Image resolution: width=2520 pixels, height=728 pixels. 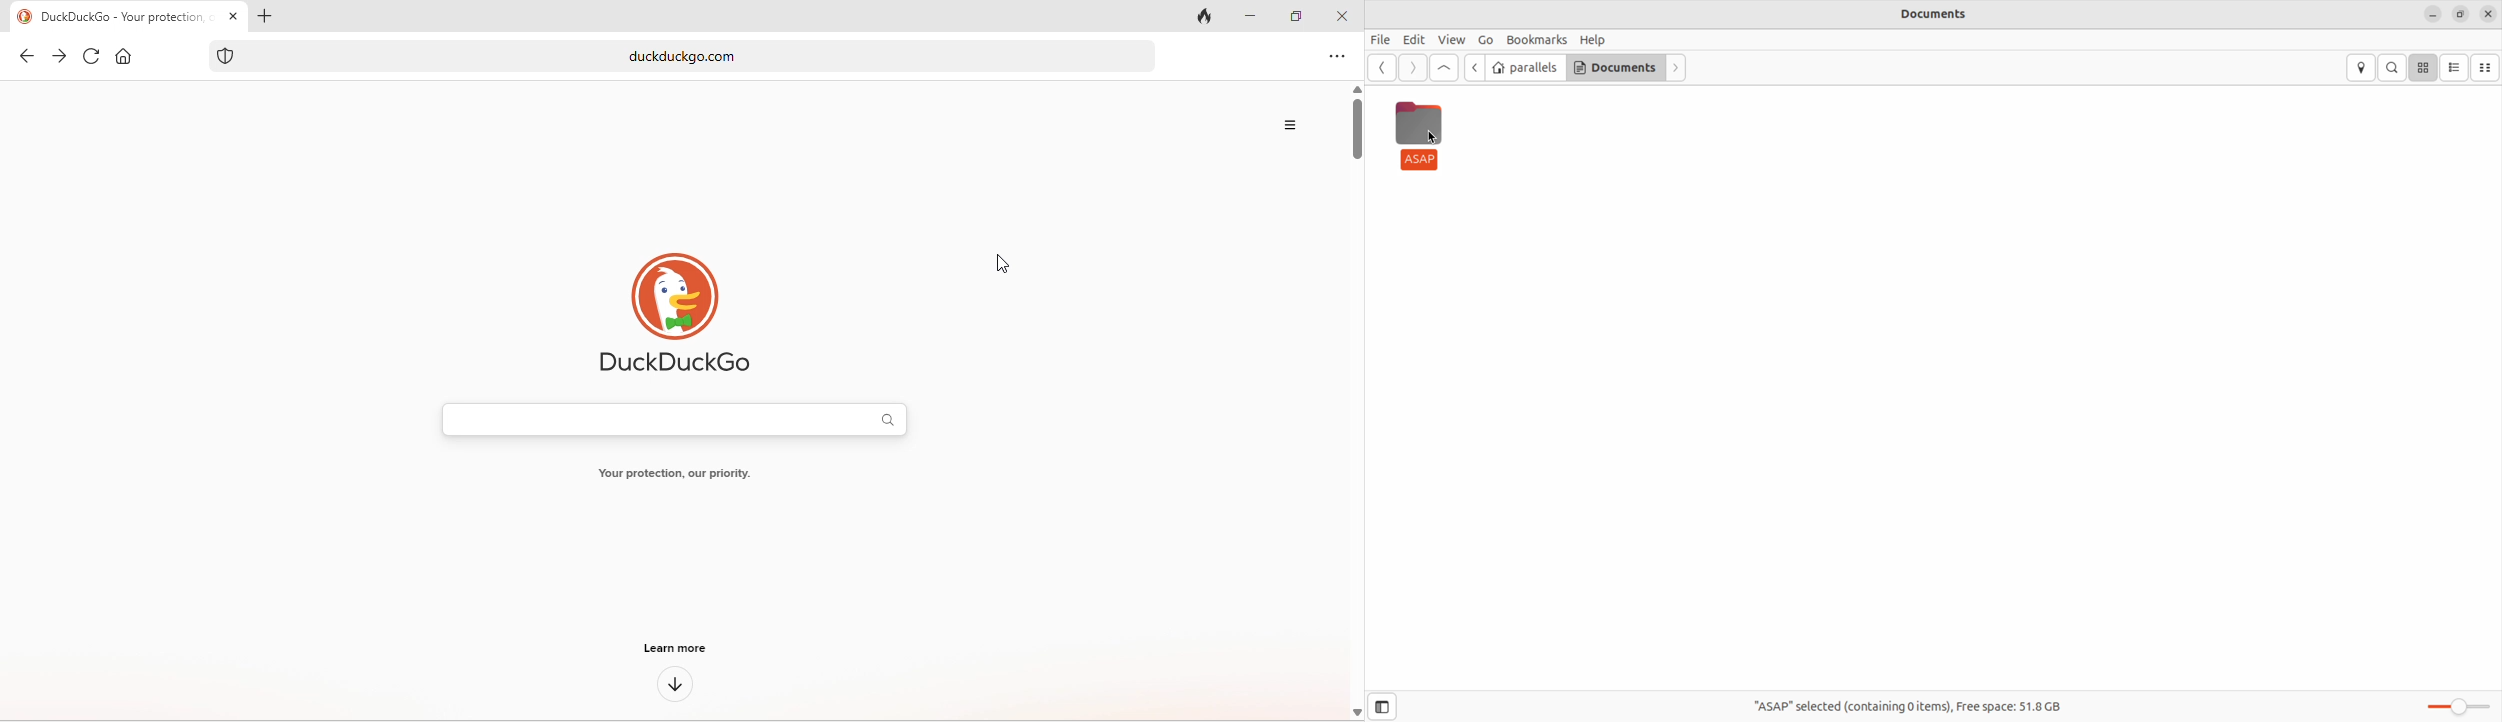 I want to click on track tab, so click(x=1198, y=14).